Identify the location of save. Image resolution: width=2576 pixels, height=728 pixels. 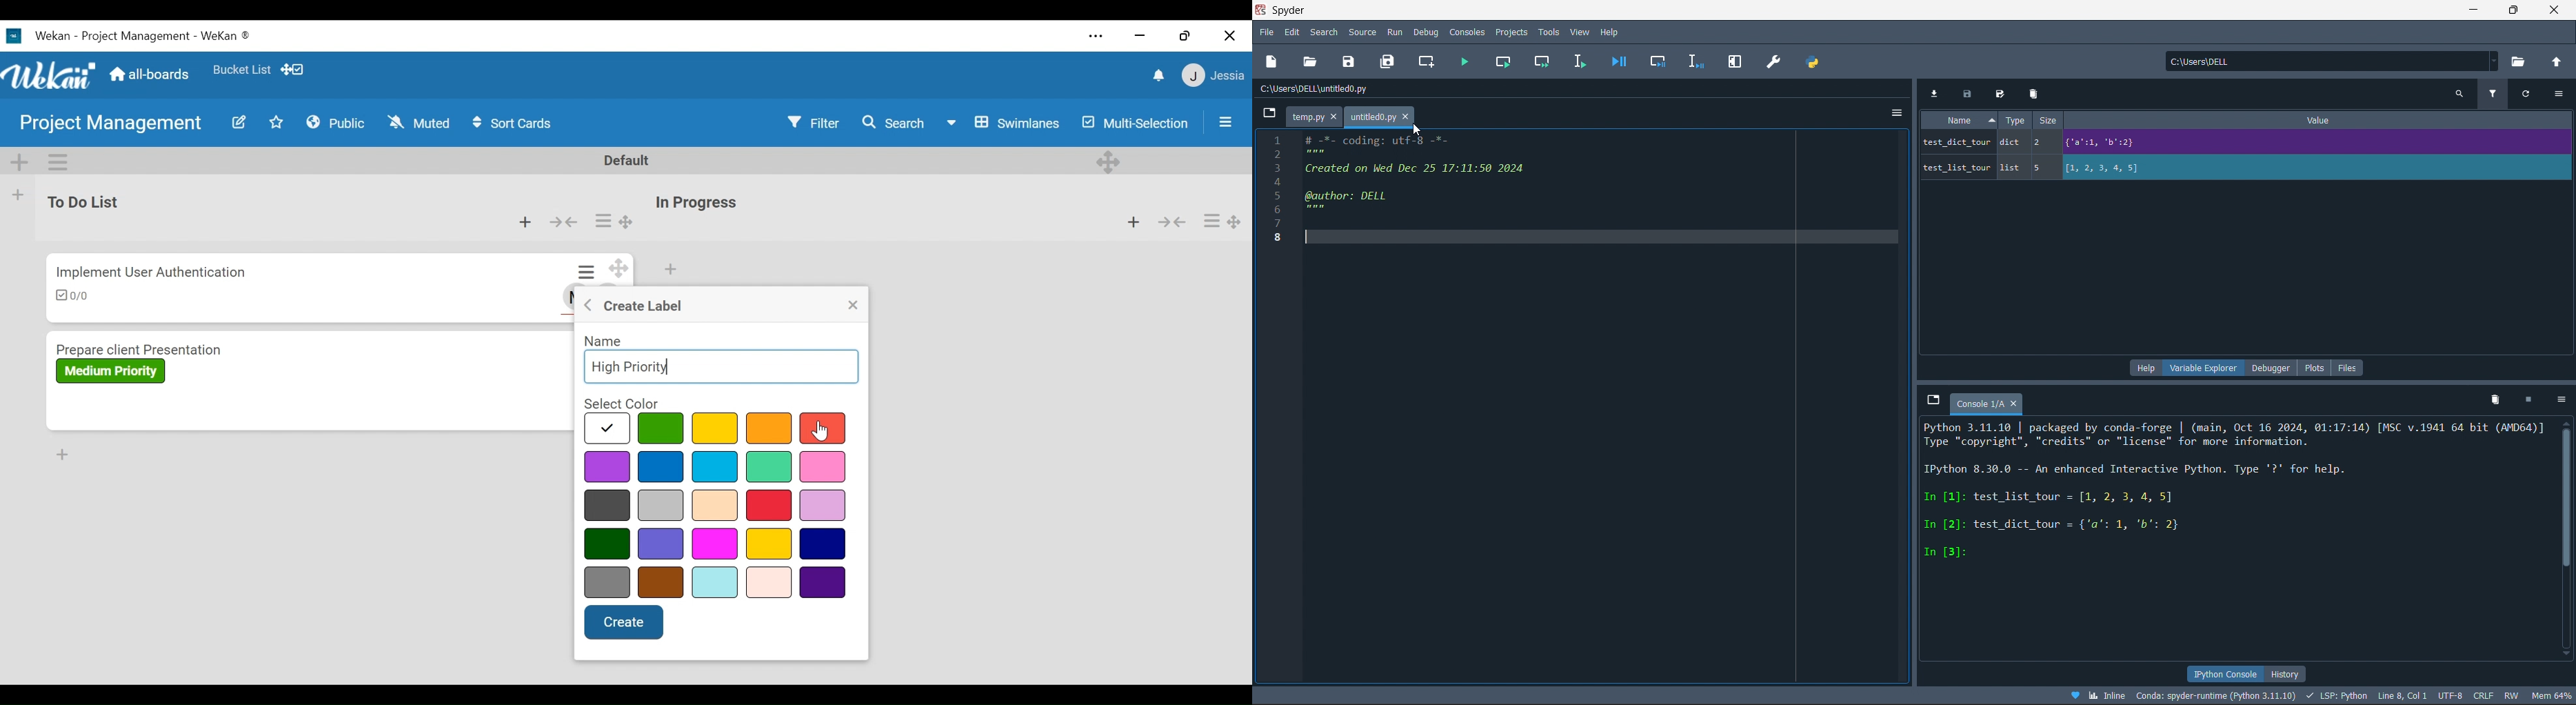
(1351, 60).